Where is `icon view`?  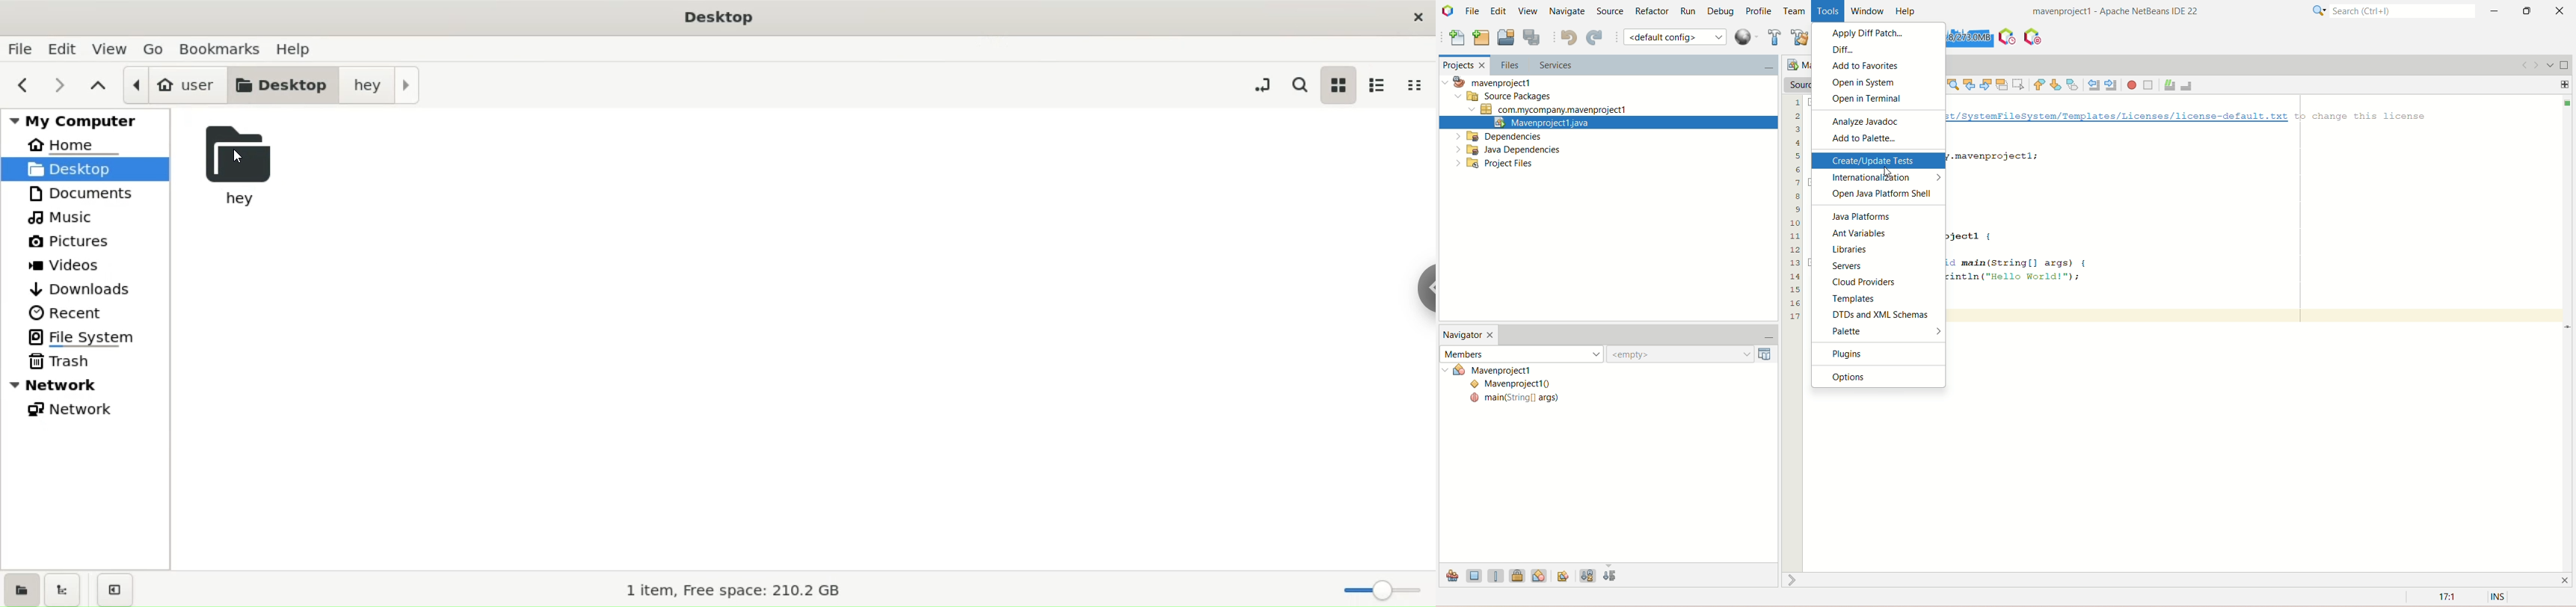 icon view is located at coordinates (1338, 85).